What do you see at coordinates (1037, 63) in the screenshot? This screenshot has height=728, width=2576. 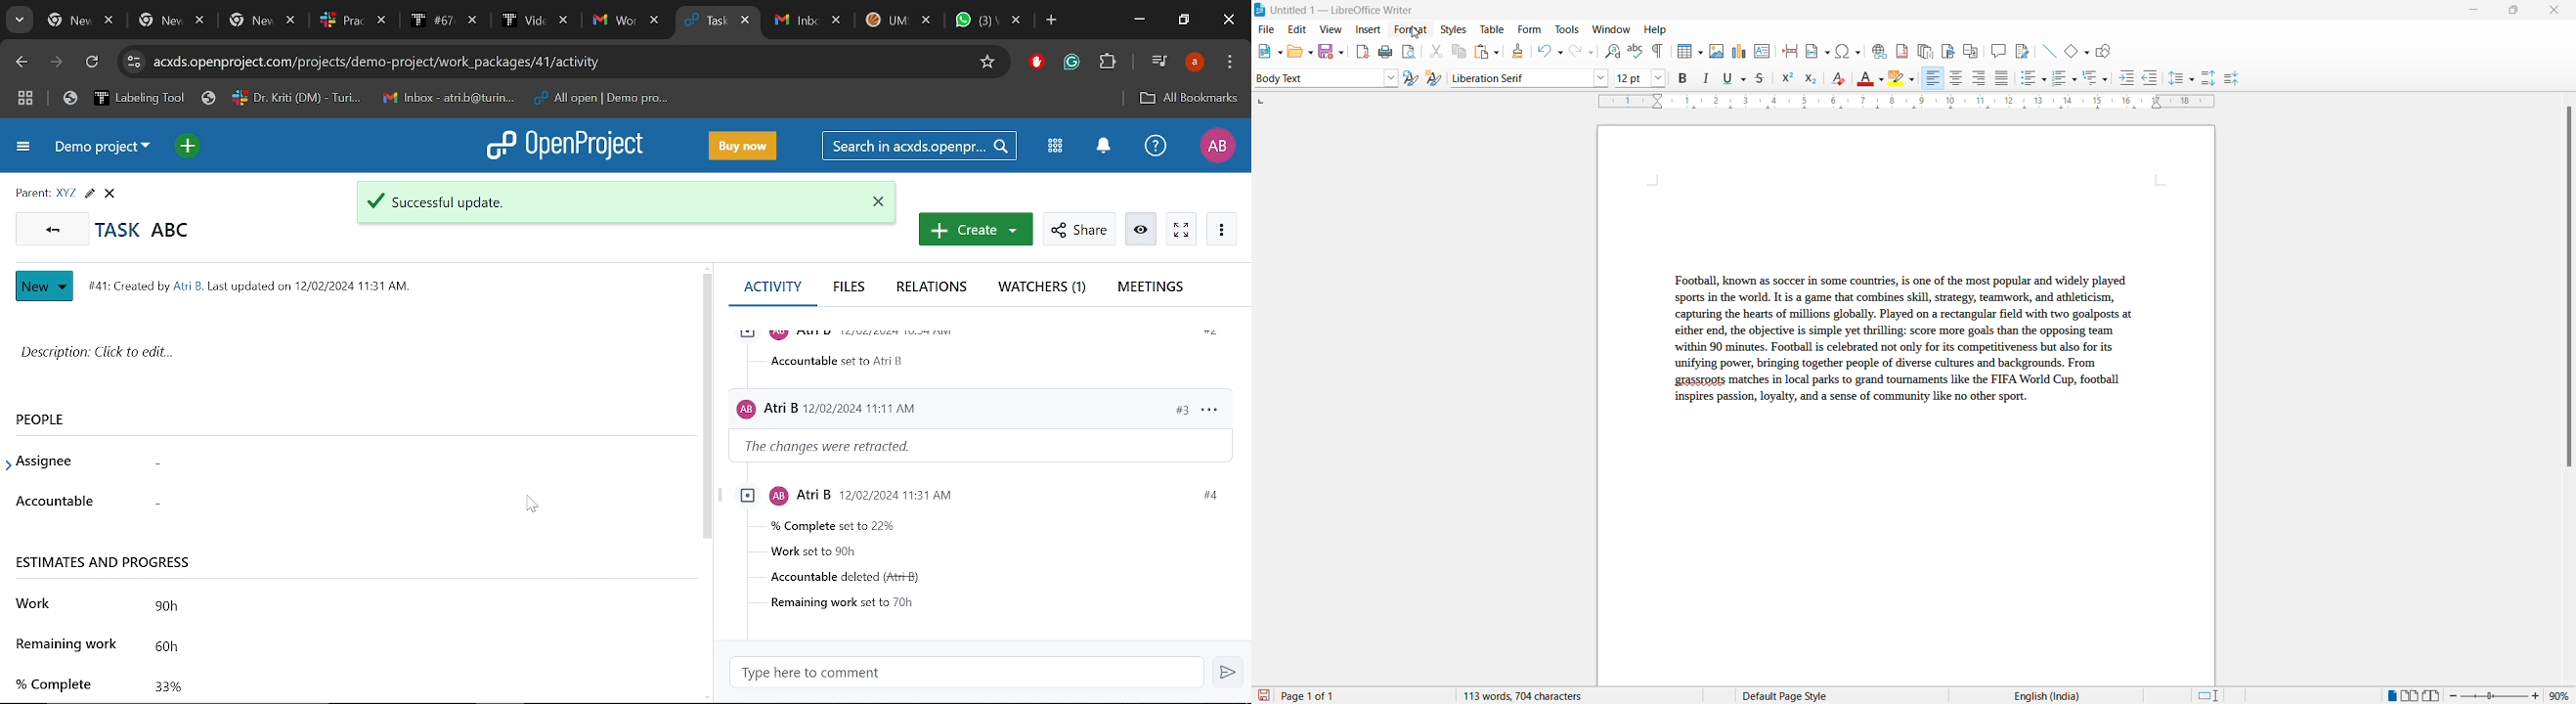 I see `Addblock` at bounding box center [1037, 63].